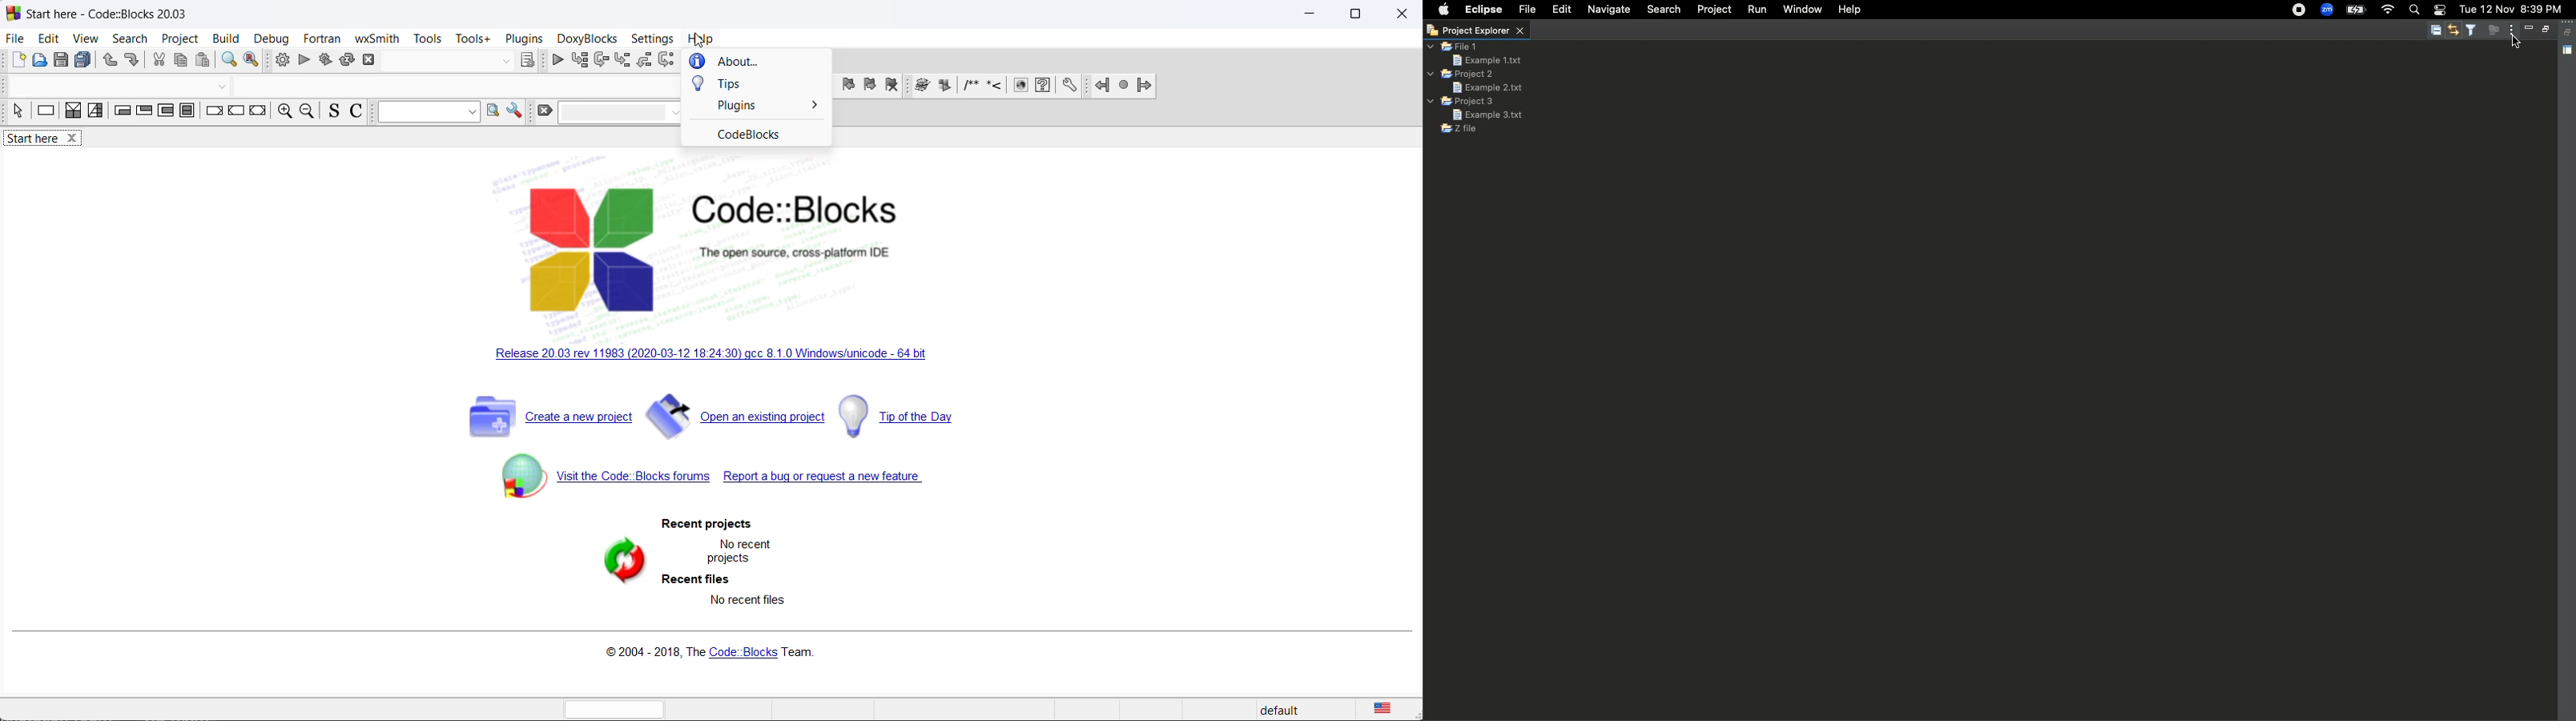  I want to click on Project 3, so click(1463, 102).